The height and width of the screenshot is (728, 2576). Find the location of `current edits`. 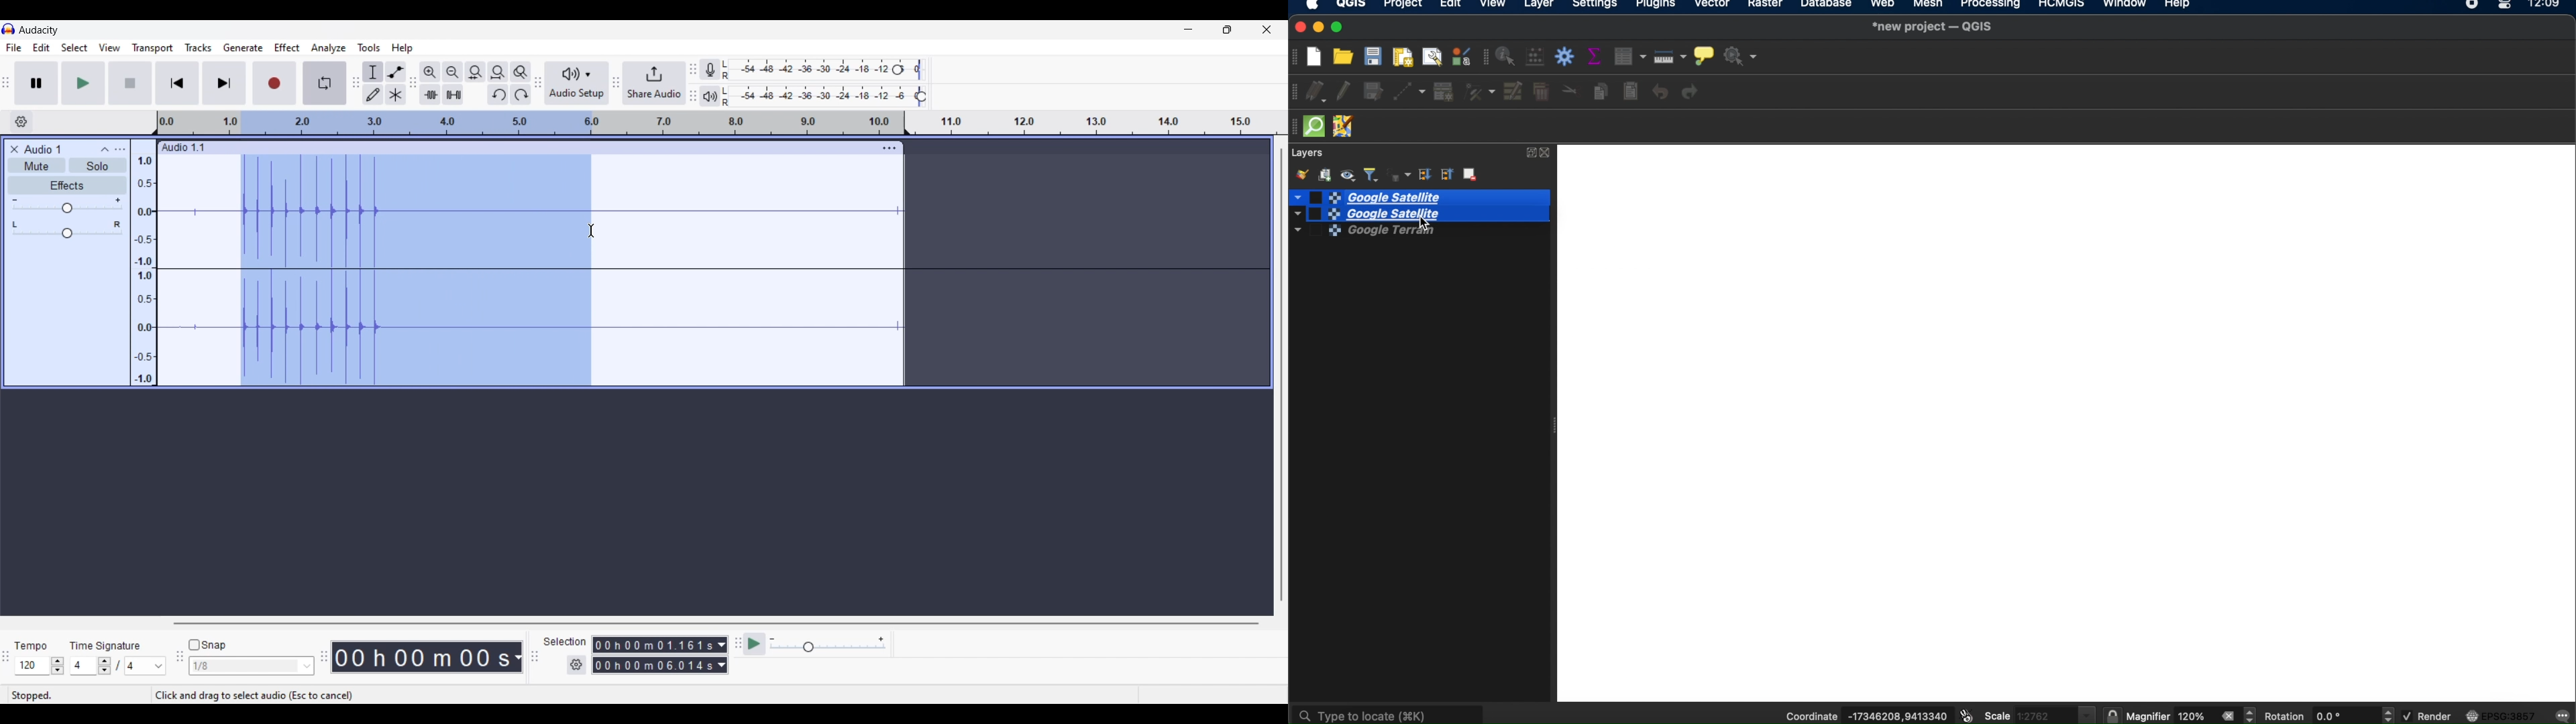

current edits is located at coordinates (1320, 93).